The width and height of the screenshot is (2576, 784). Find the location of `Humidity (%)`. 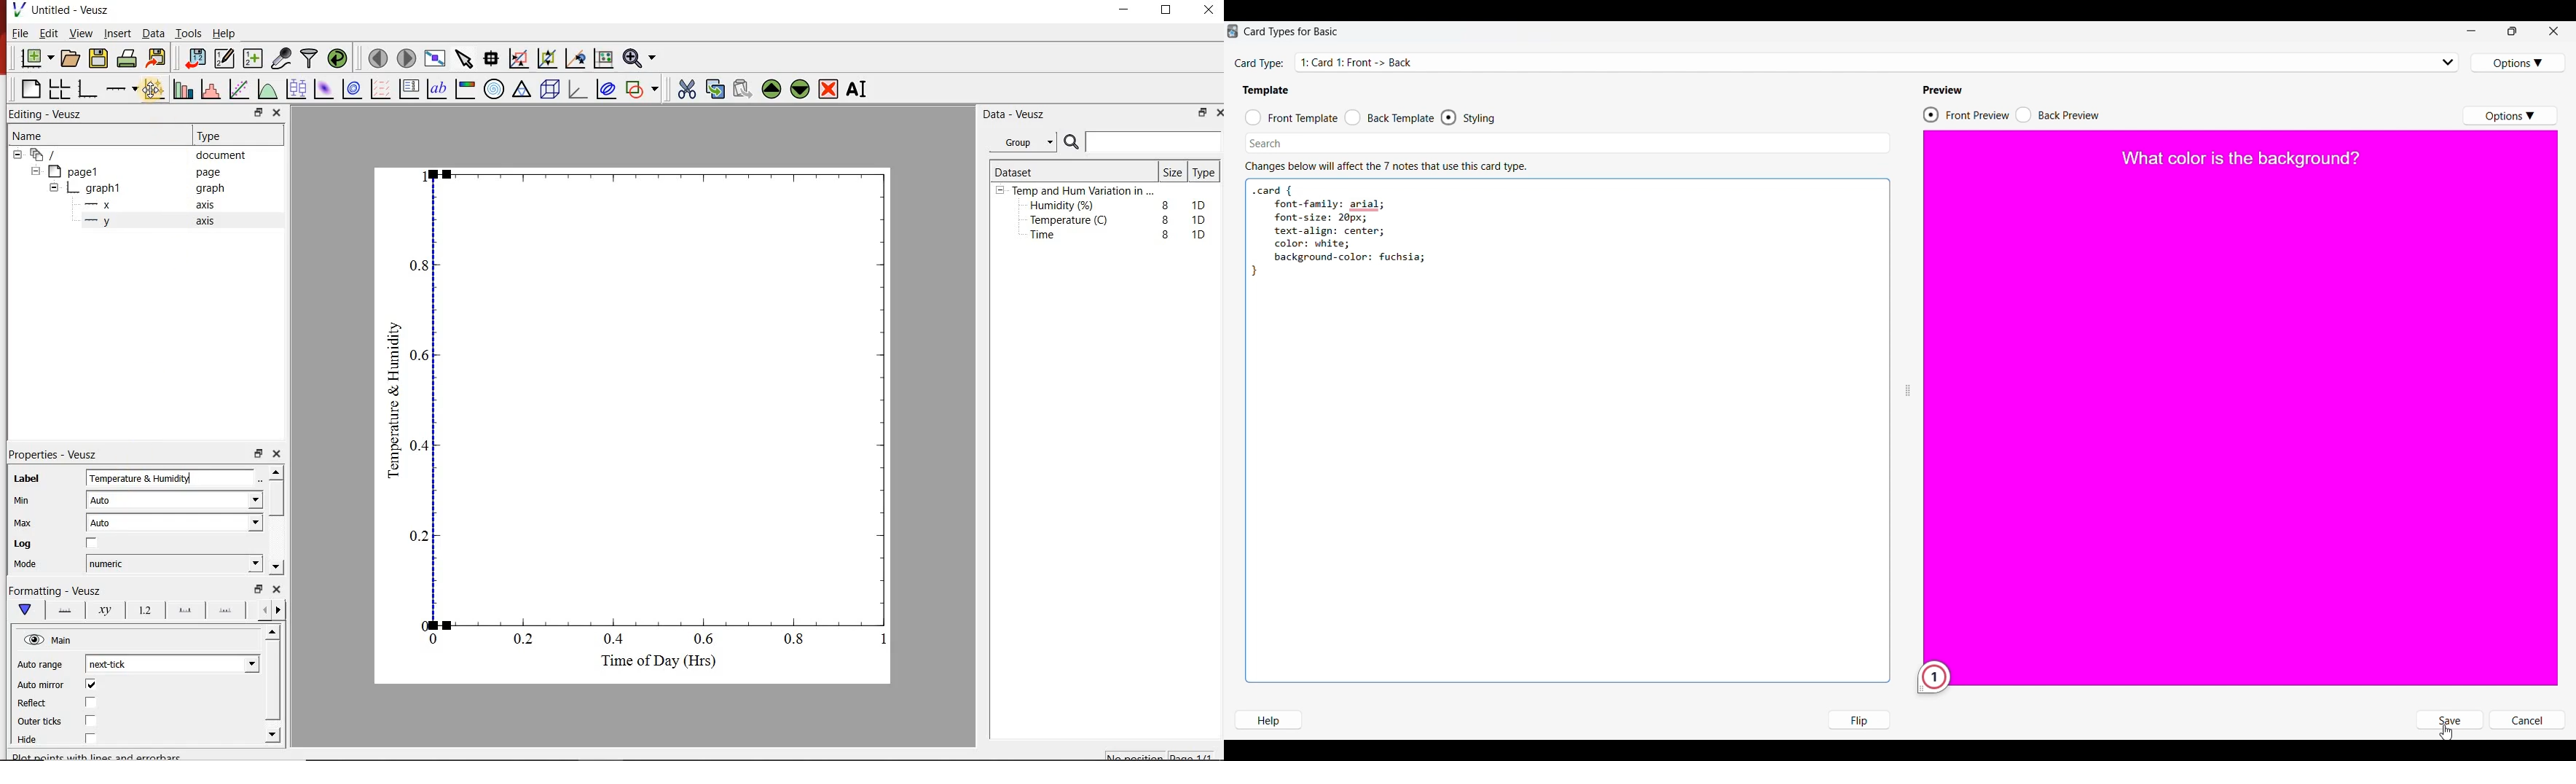

Humidity (%) is located at coordinates (1065, 206).